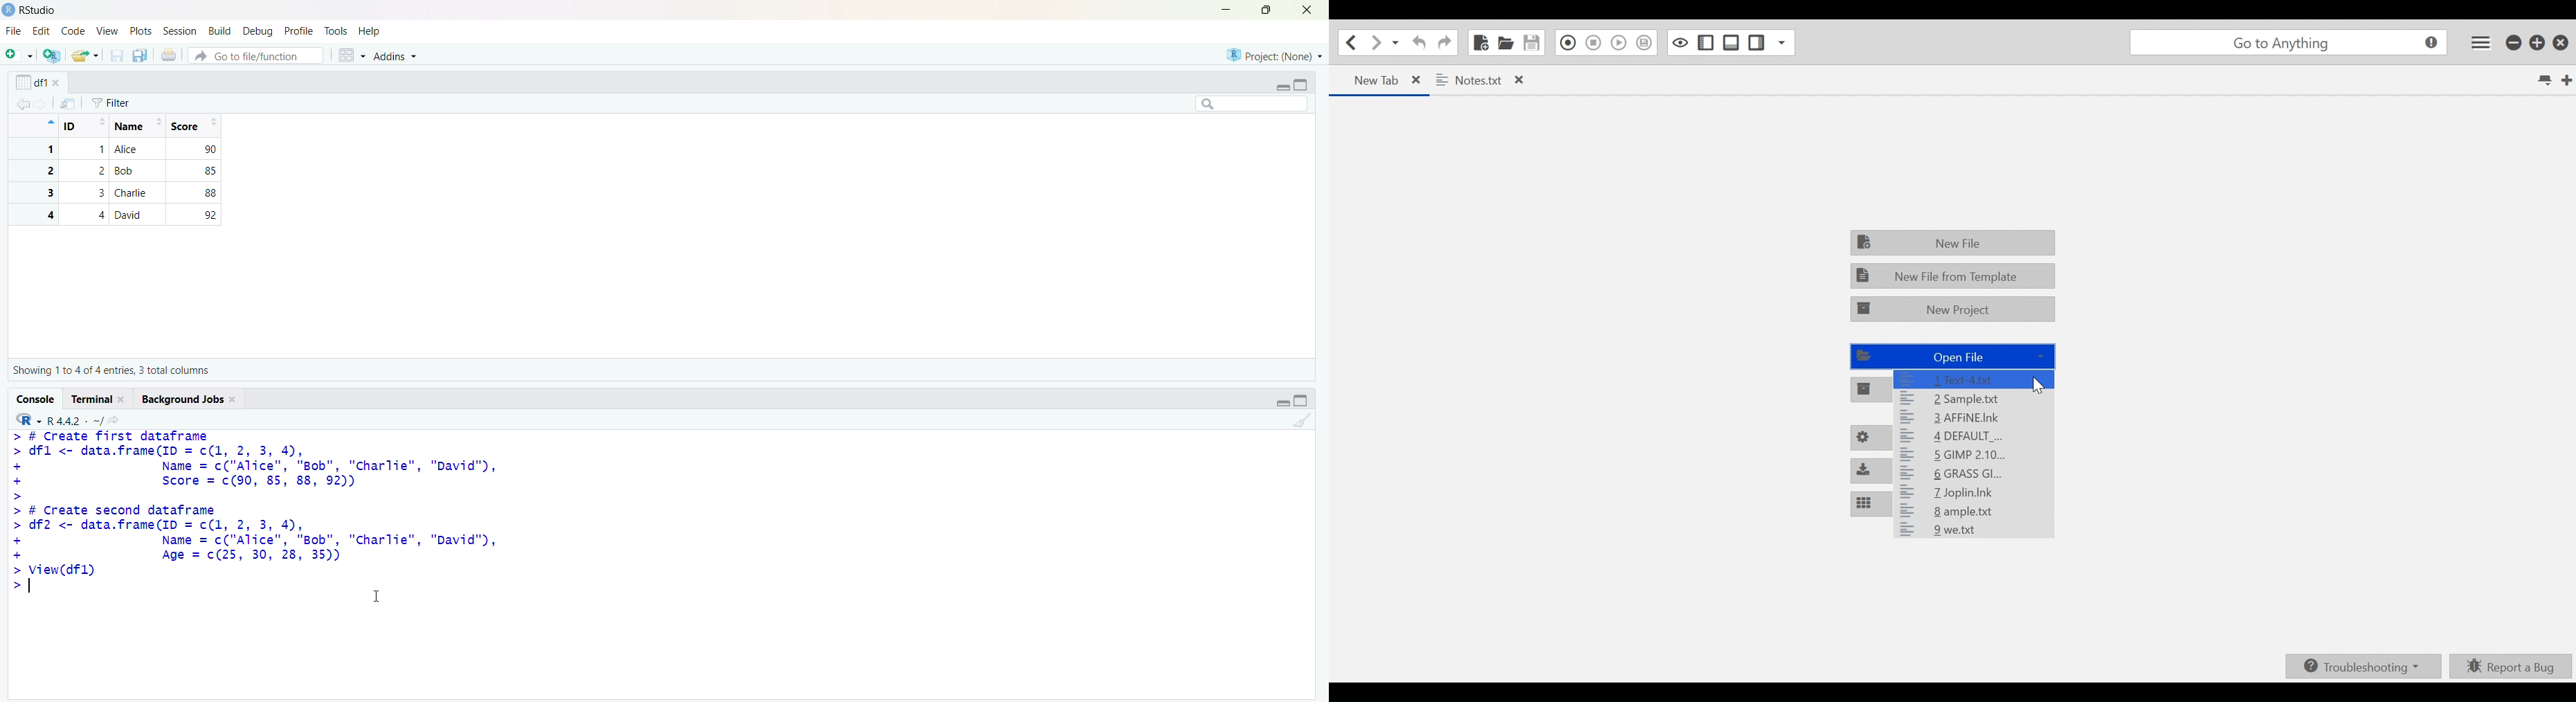 Image resolution: width=2576 pixels, height=728 pixels. What do you see at coordinates (1282, 88) in the screenshot?
I see `Collapse/expand ` at bounding box center [1282, 88].